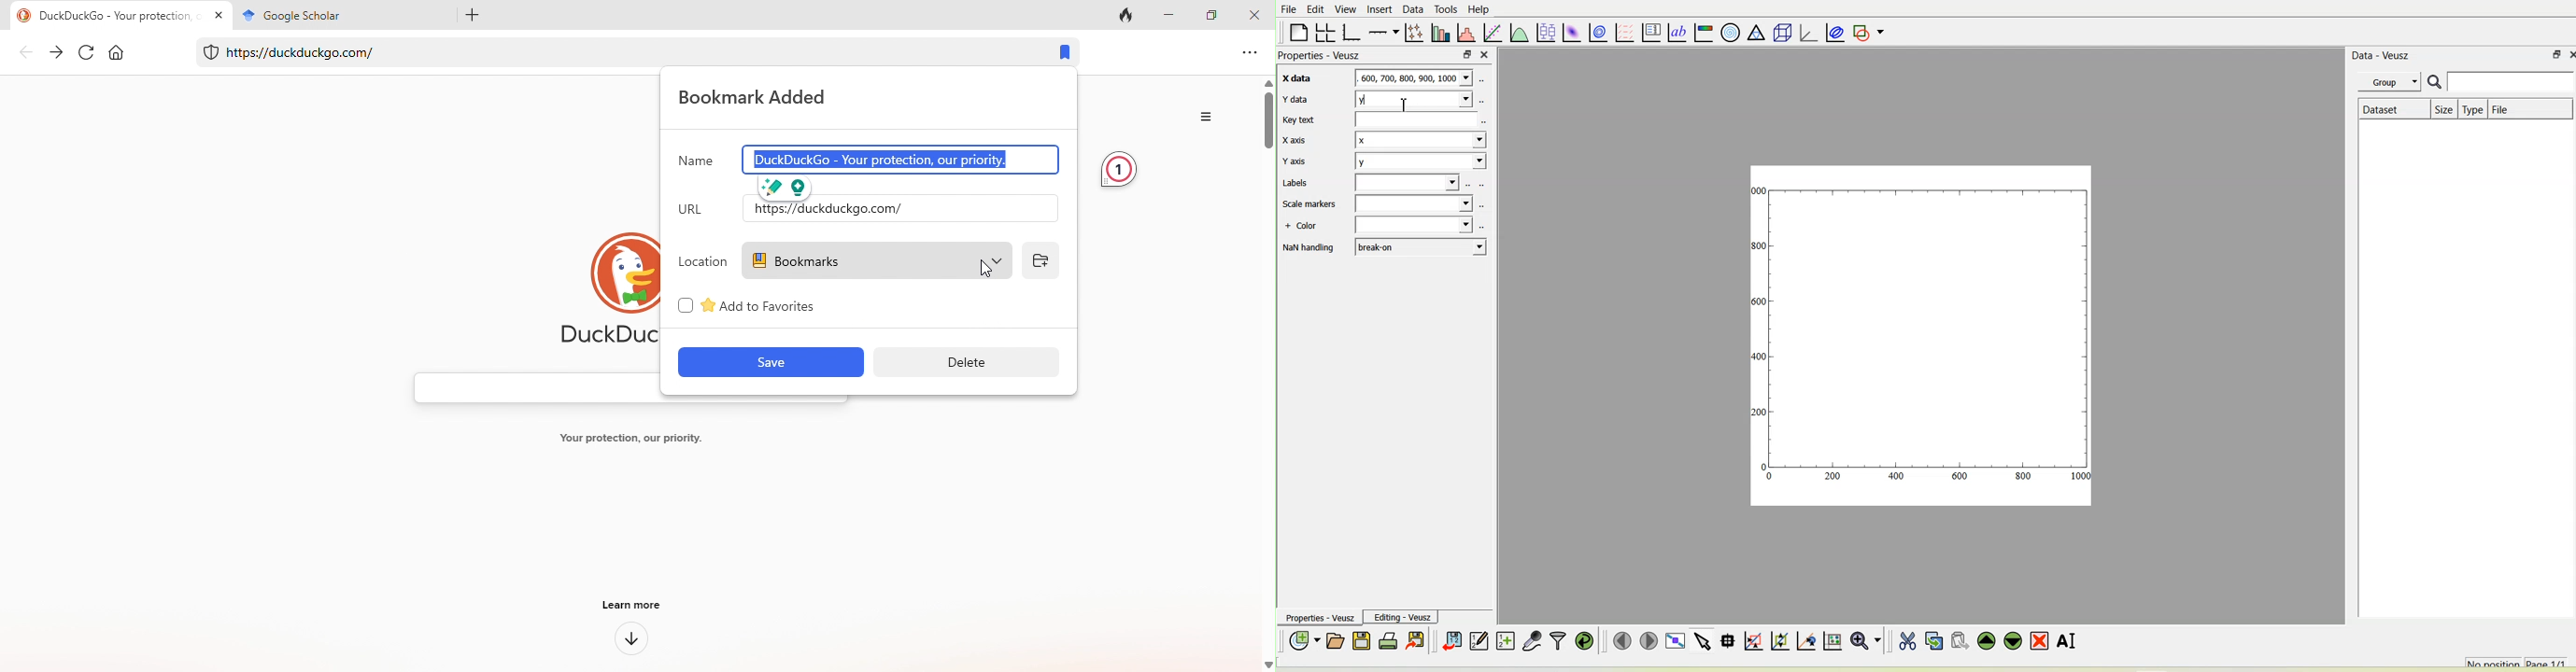  What do you see at coordinates (1934, 641) in the screenshot?
I see `Copy the selected widget` at bounding box center [1934, 641].